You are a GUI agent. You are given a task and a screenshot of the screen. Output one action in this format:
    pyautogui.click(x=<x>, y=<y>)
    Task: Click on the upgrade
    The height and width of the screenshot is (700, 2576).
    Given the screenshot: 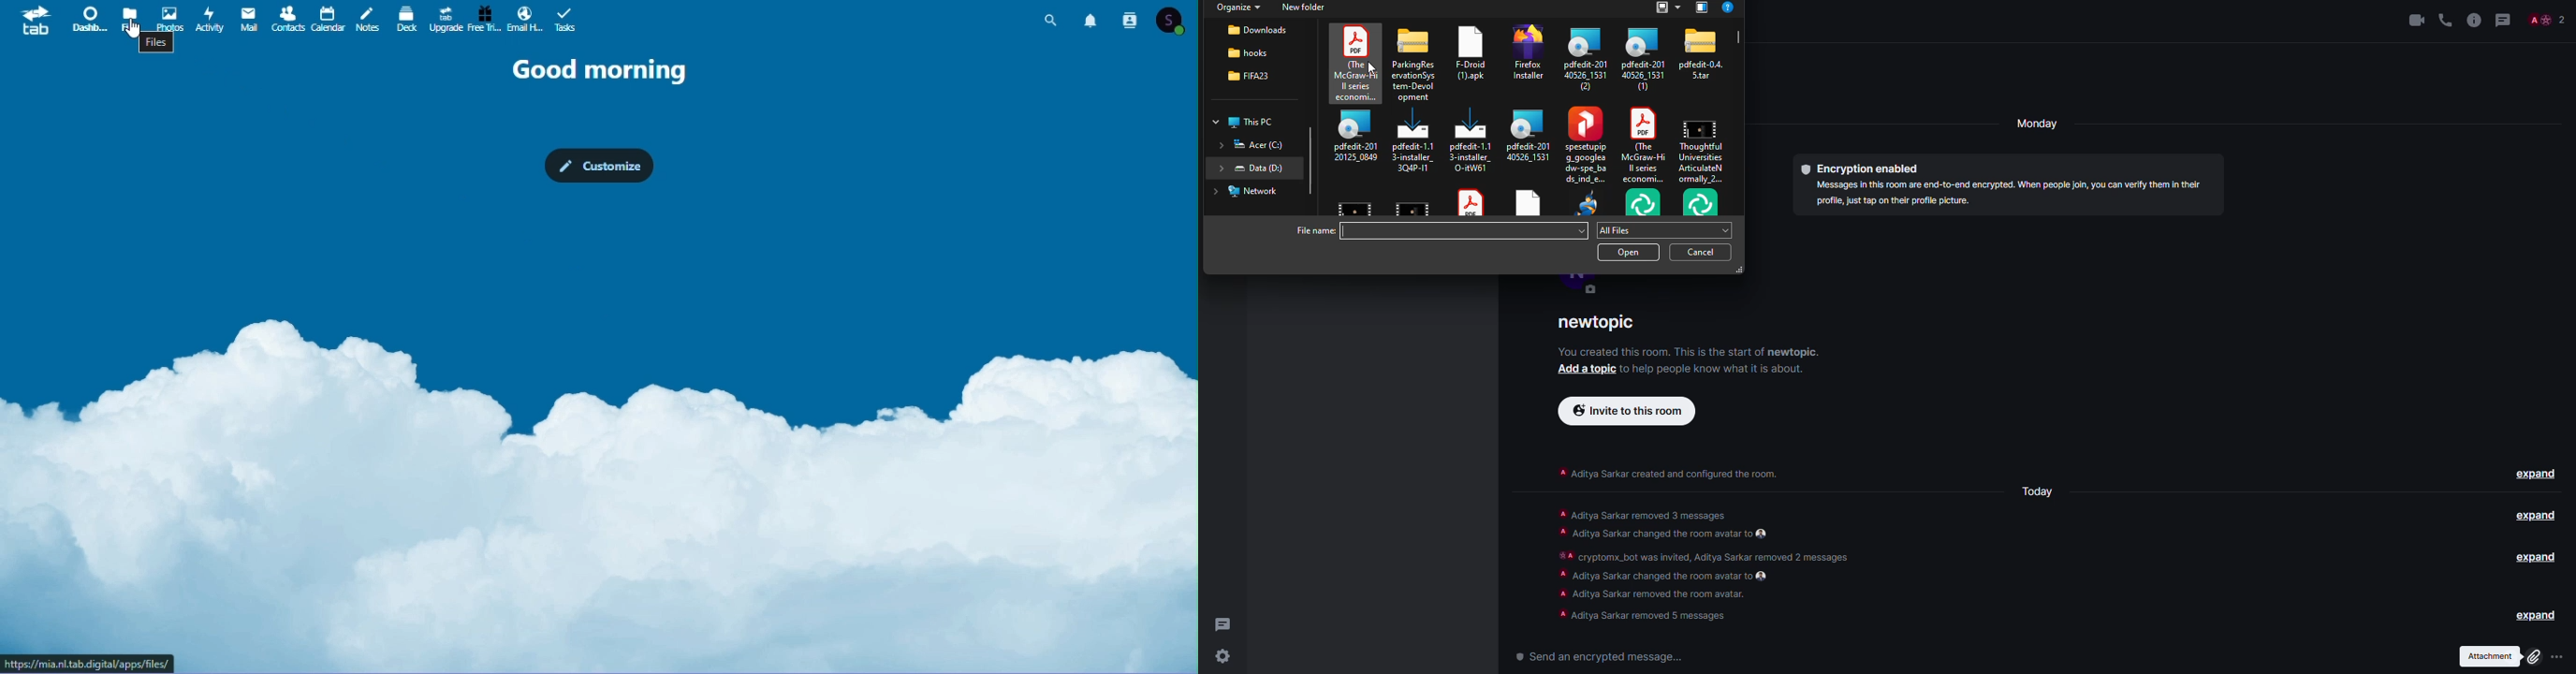 What is the action you would take?
    pyautogui.click(x=444, y=18)
    